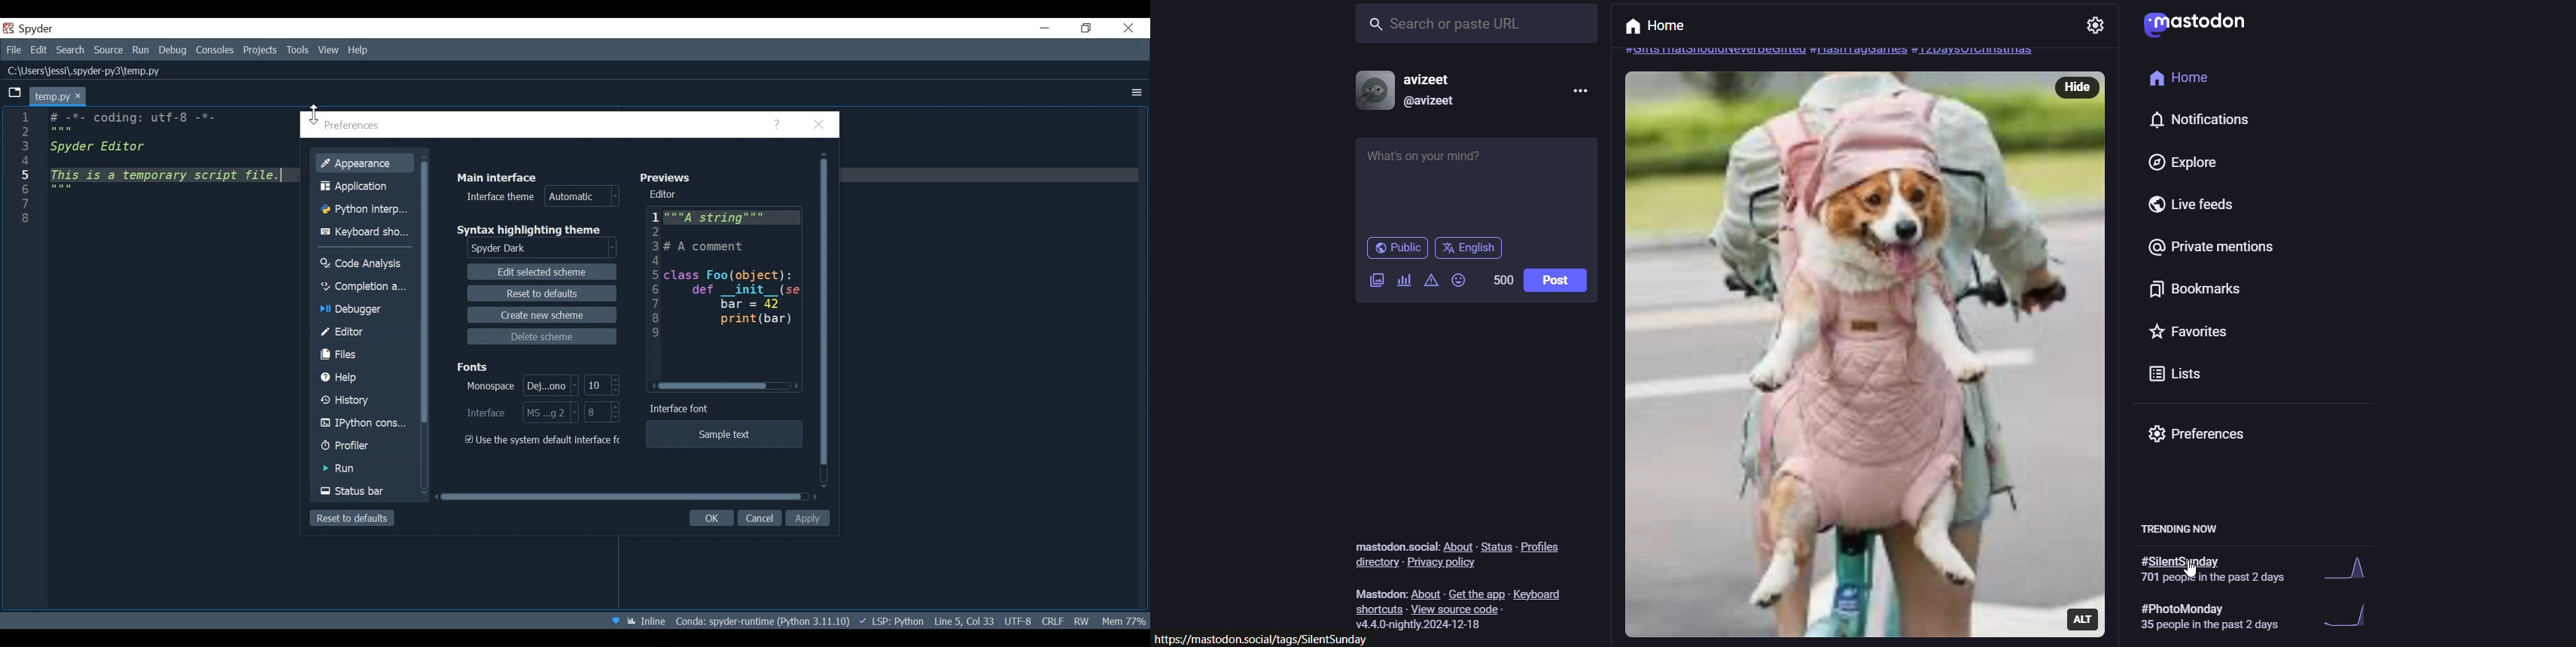  I want to click on Debug, so click(174, 50).